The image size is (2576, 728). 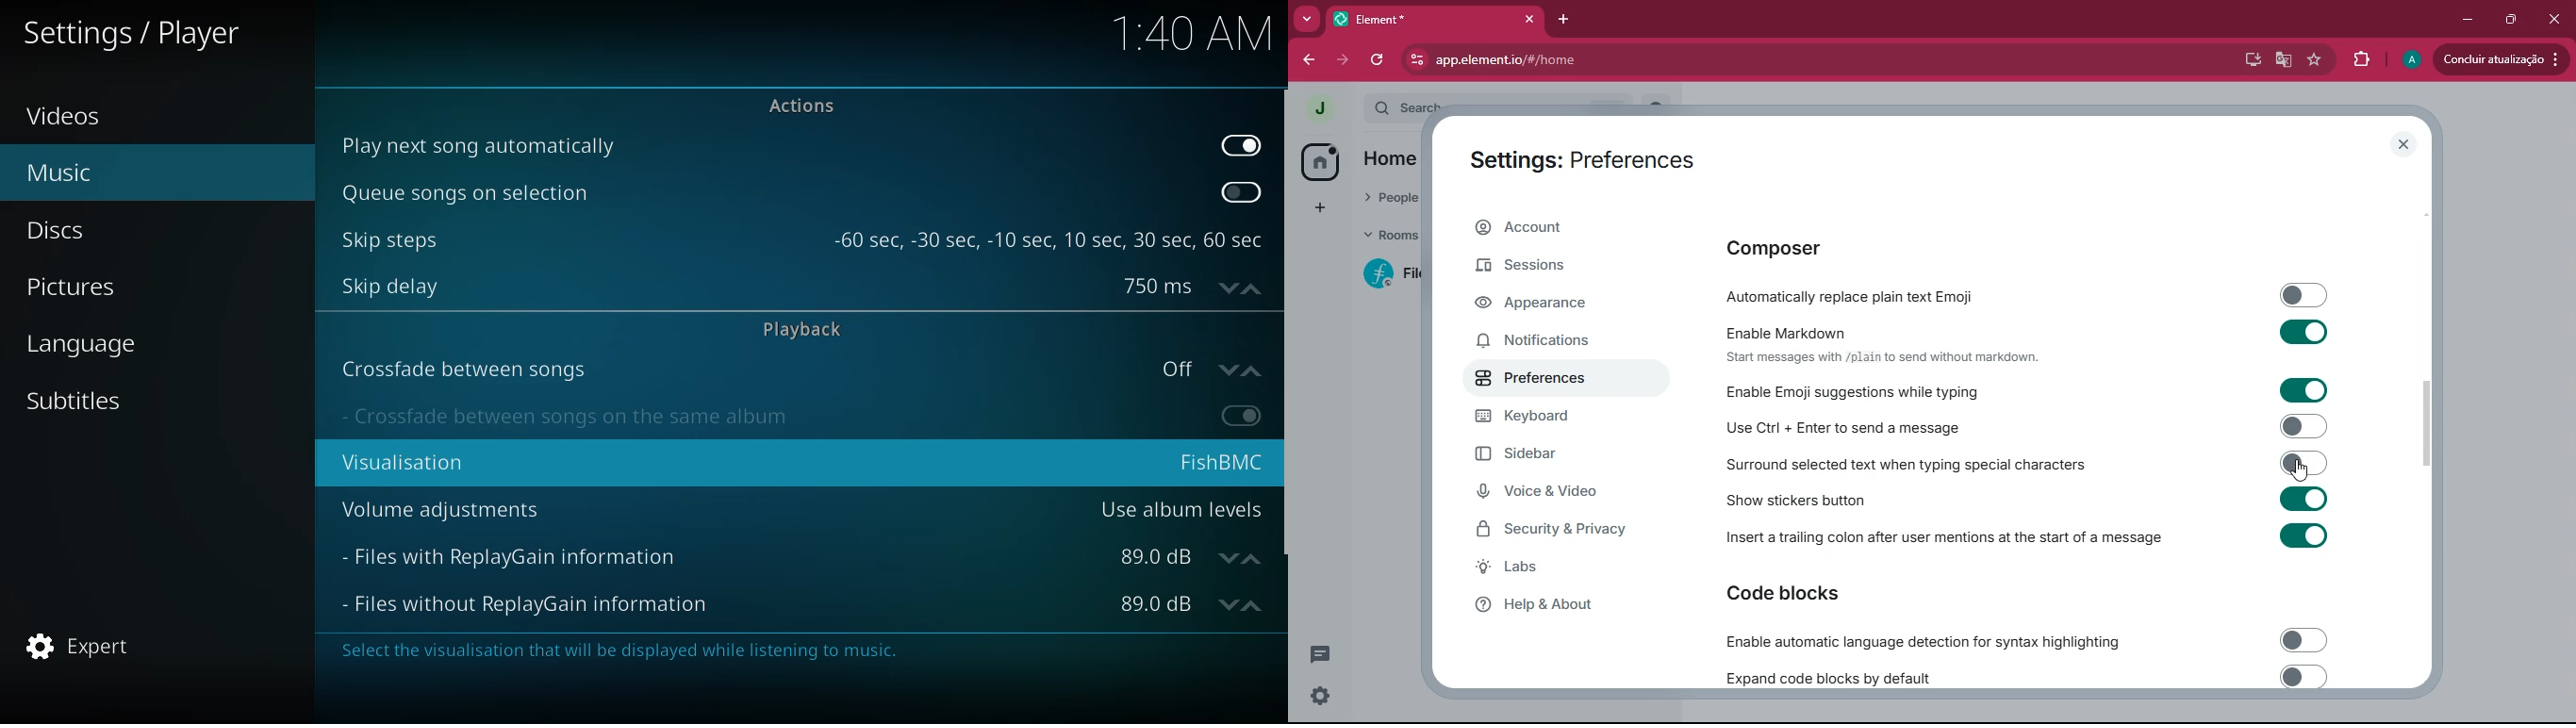 What do you see at coordinates (1316, 654) in the screenshot?
I see `conversation` at bounding box center [1316, 654].